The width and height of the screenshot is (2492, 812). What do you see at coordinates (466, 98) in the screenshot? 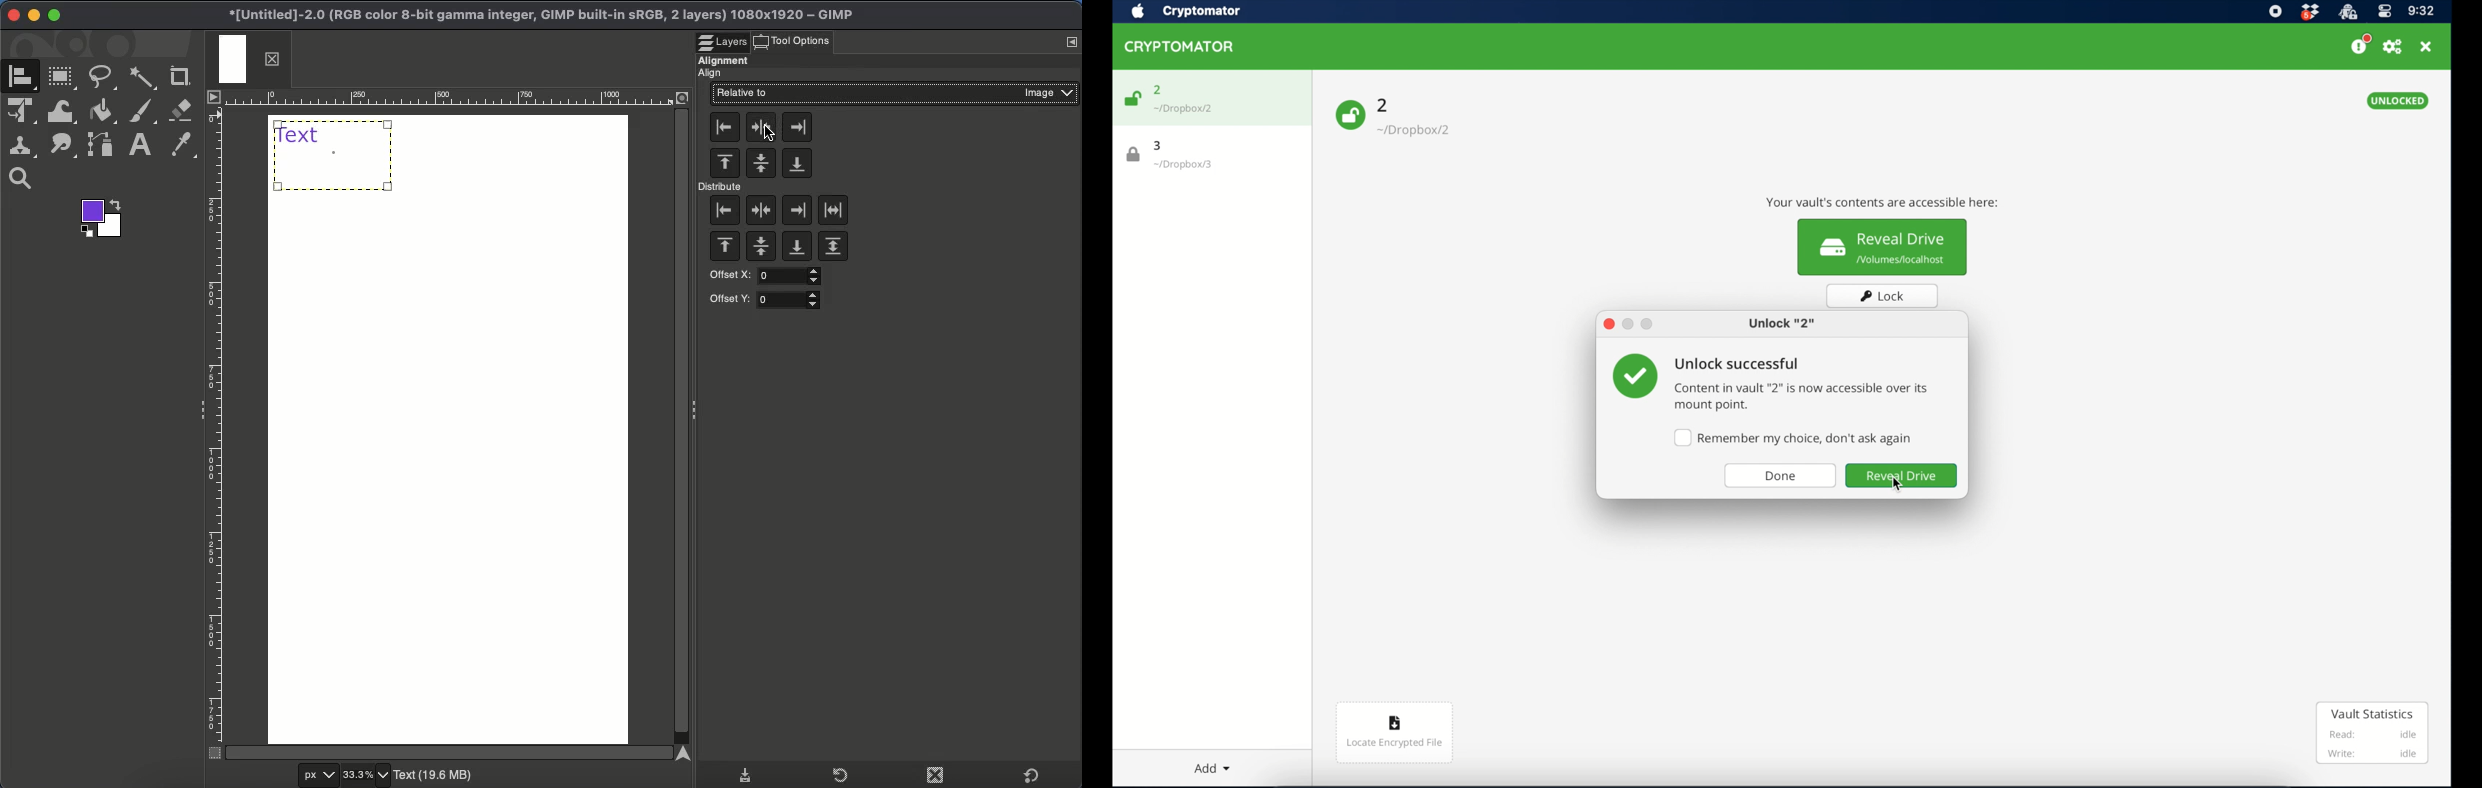
I see `Ruler` at bounding box center [466, 98].